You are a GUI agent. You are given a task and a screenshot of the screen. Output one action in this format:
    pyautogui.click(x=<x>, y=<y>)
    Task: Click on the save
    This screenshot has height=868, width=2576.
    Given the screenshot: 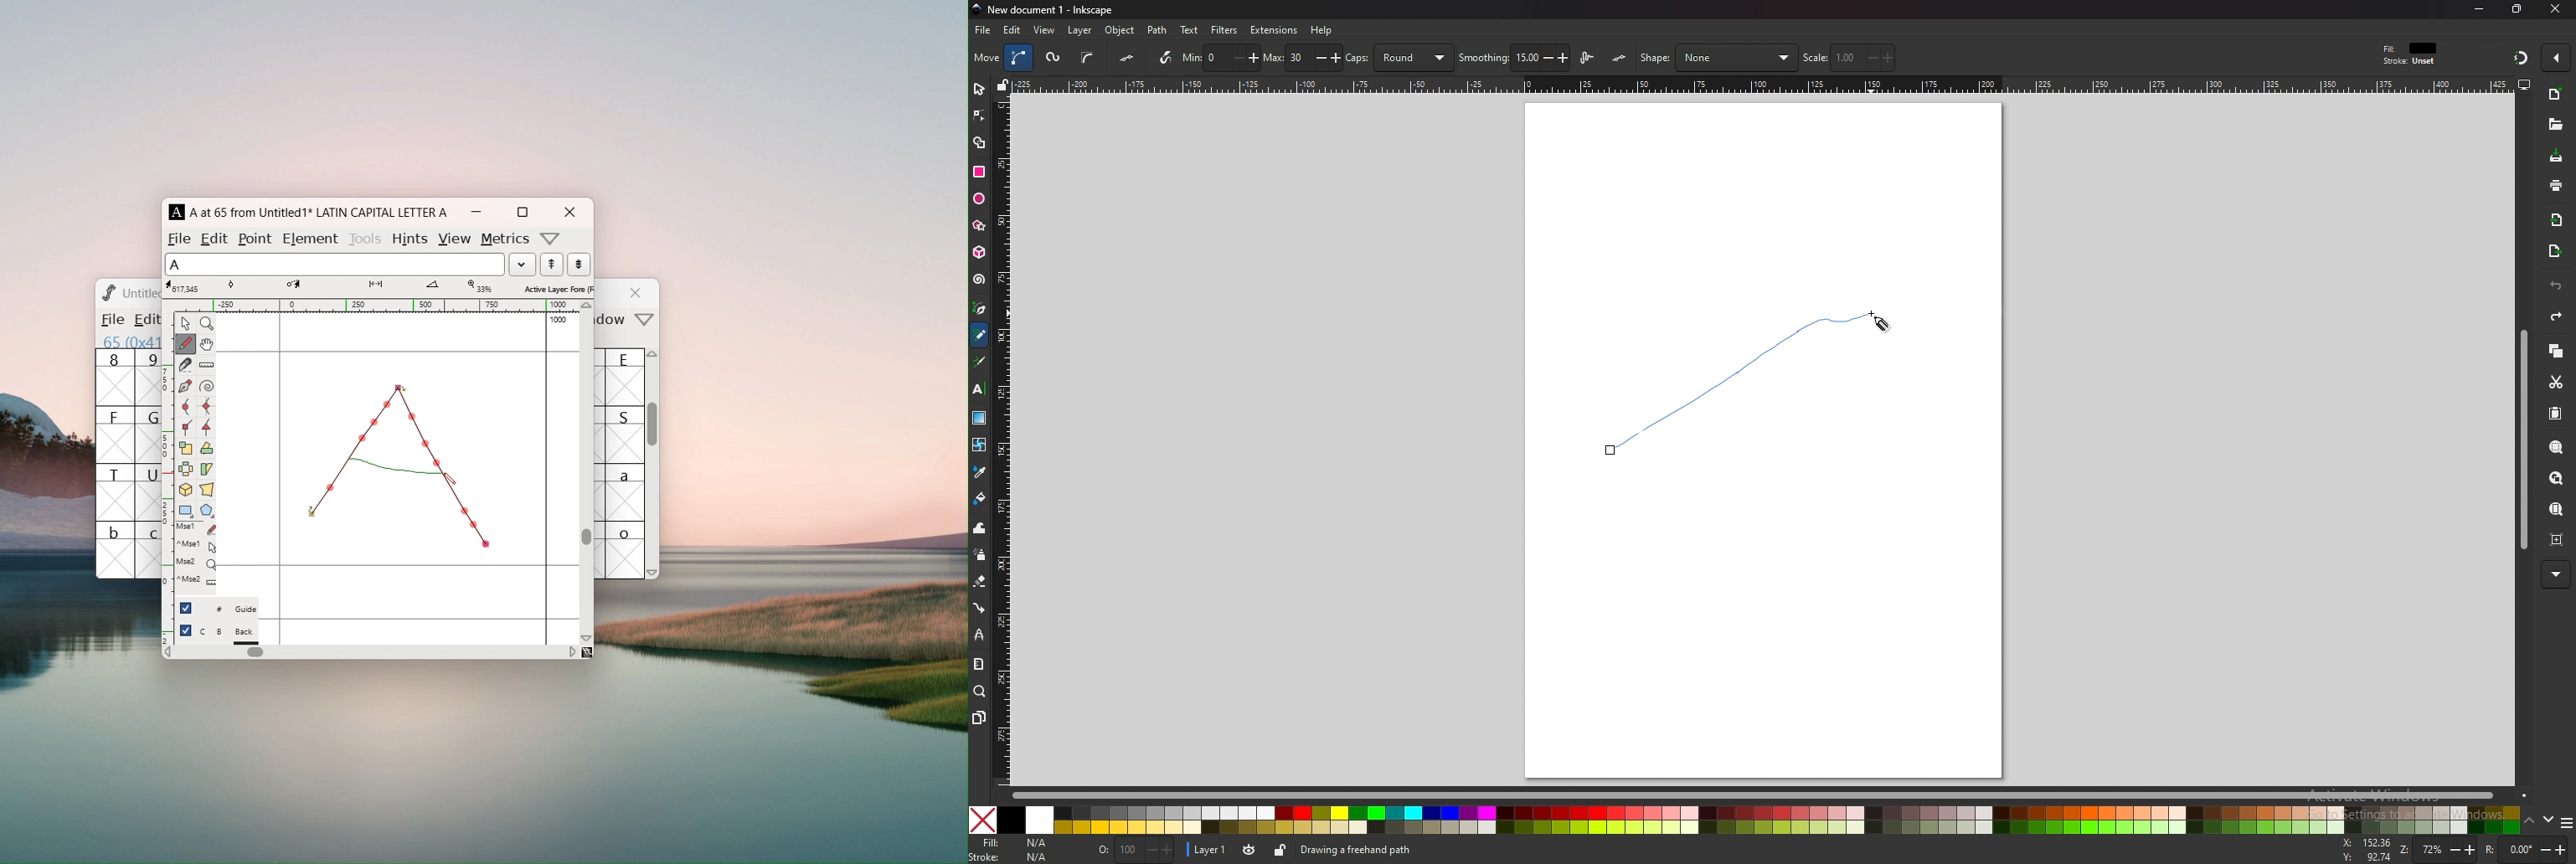 What is the action you would take?
    pyautogui.click(x=2557, y=157)
    